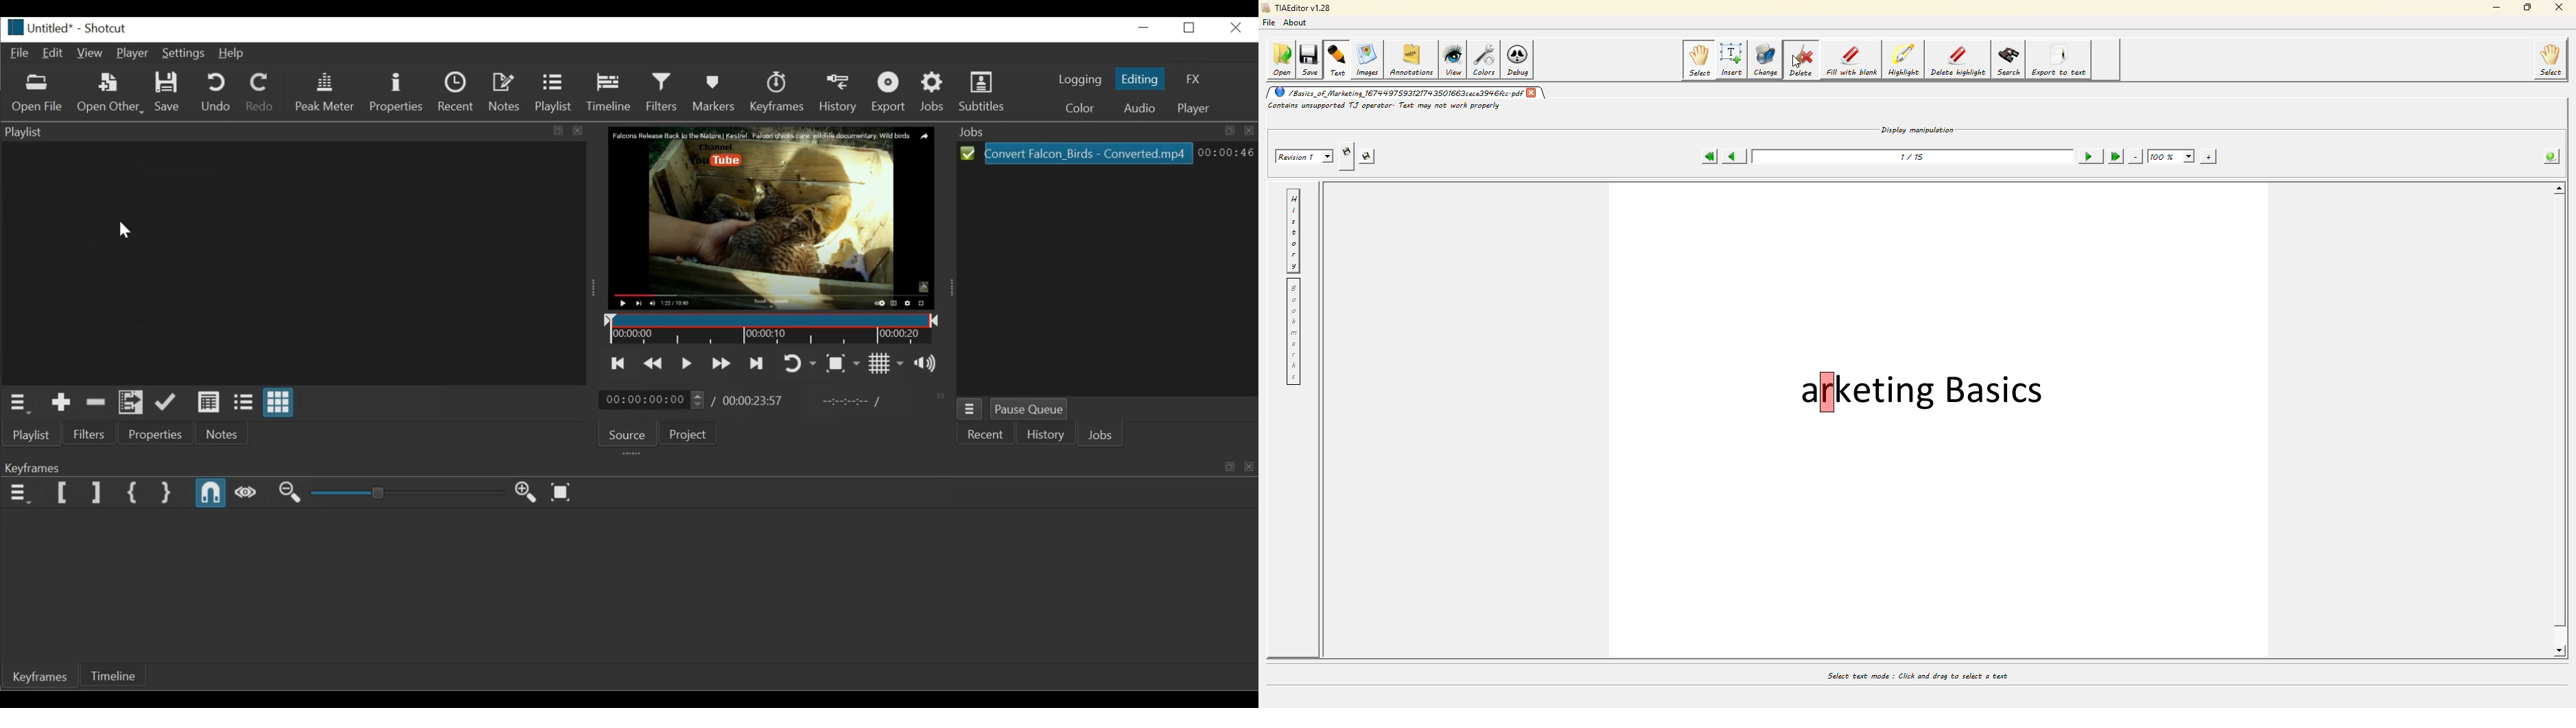  Describe the element at coordinates (95, 492) in the screenshot. I see `Set Filter End` at that location.